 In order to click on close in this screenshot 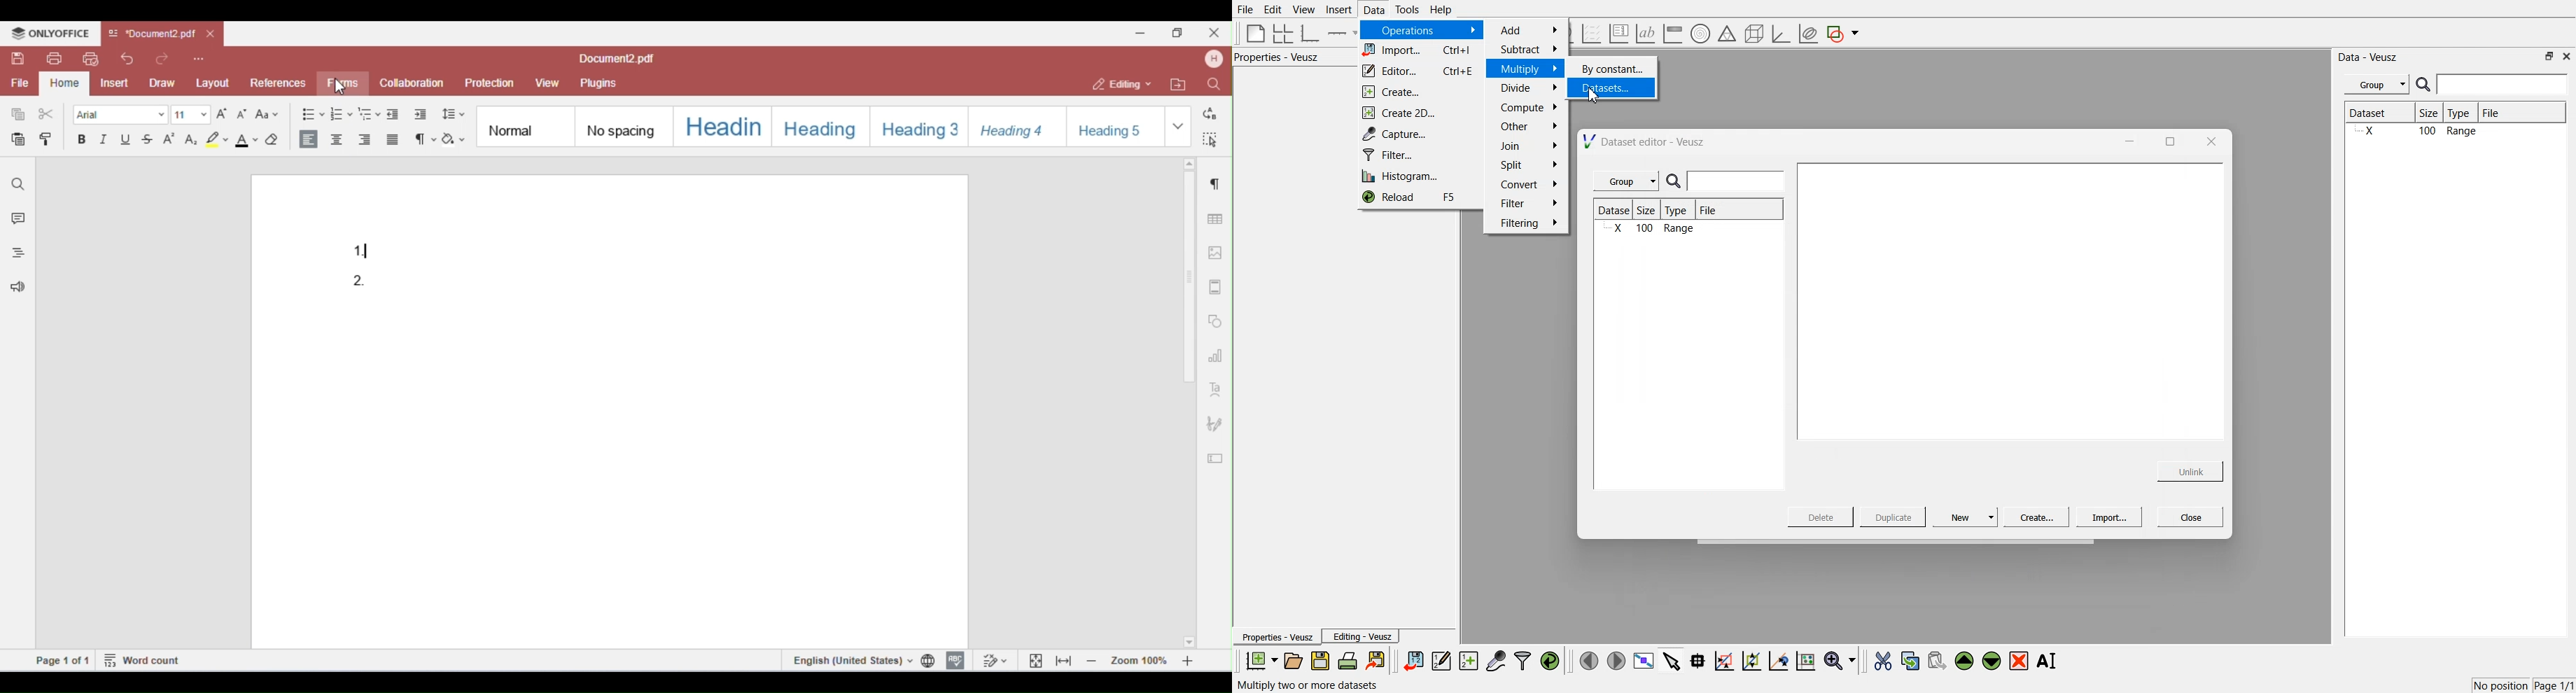, I will do `click(2210, 141)`.